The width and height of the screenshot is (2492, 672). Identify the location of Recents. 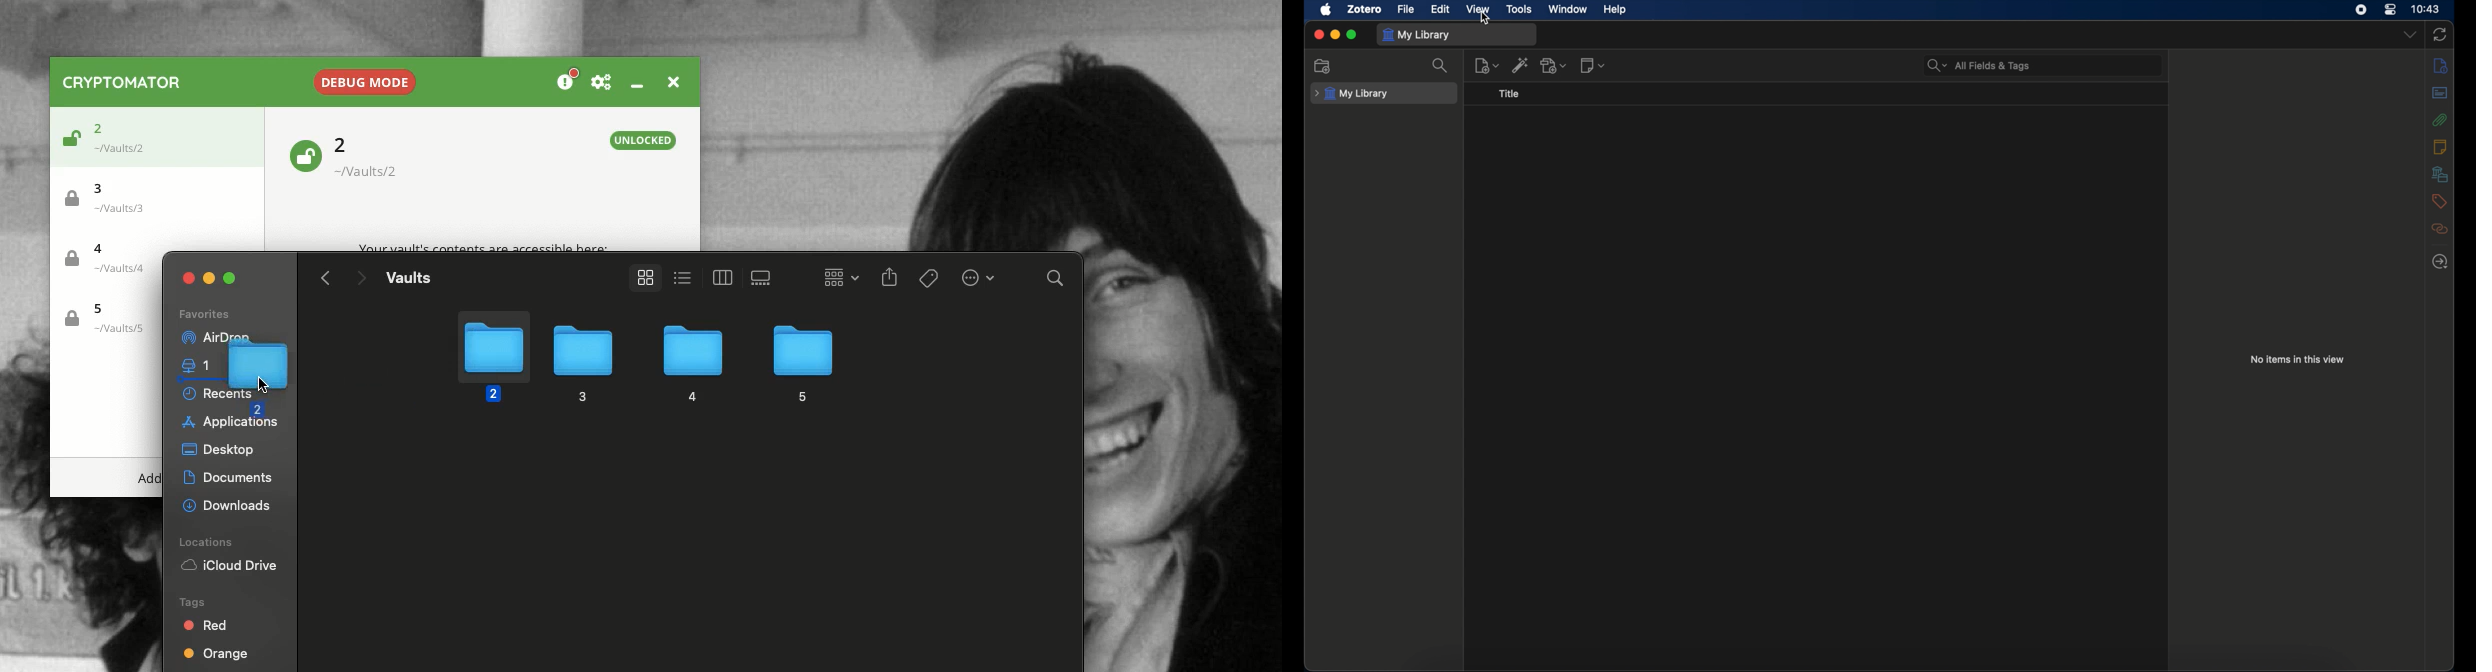
(200, 393).